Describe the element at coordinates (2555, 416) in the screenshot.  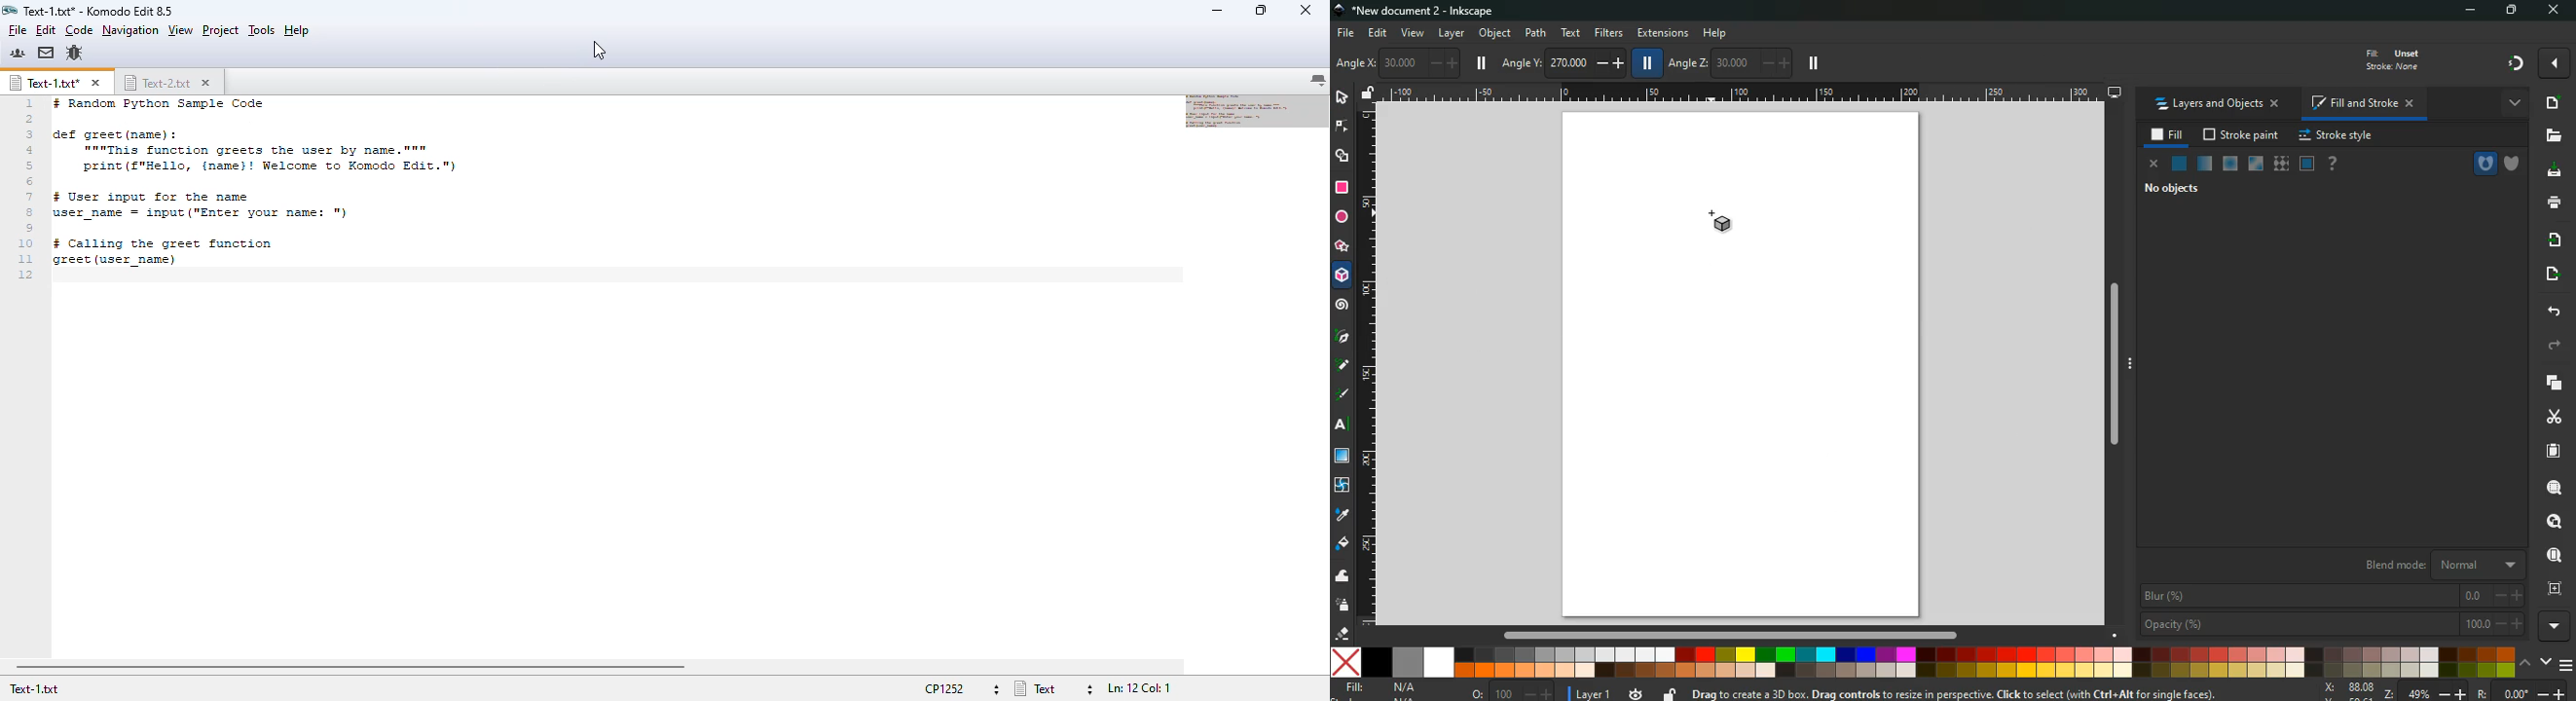
I see `cut` at that location.